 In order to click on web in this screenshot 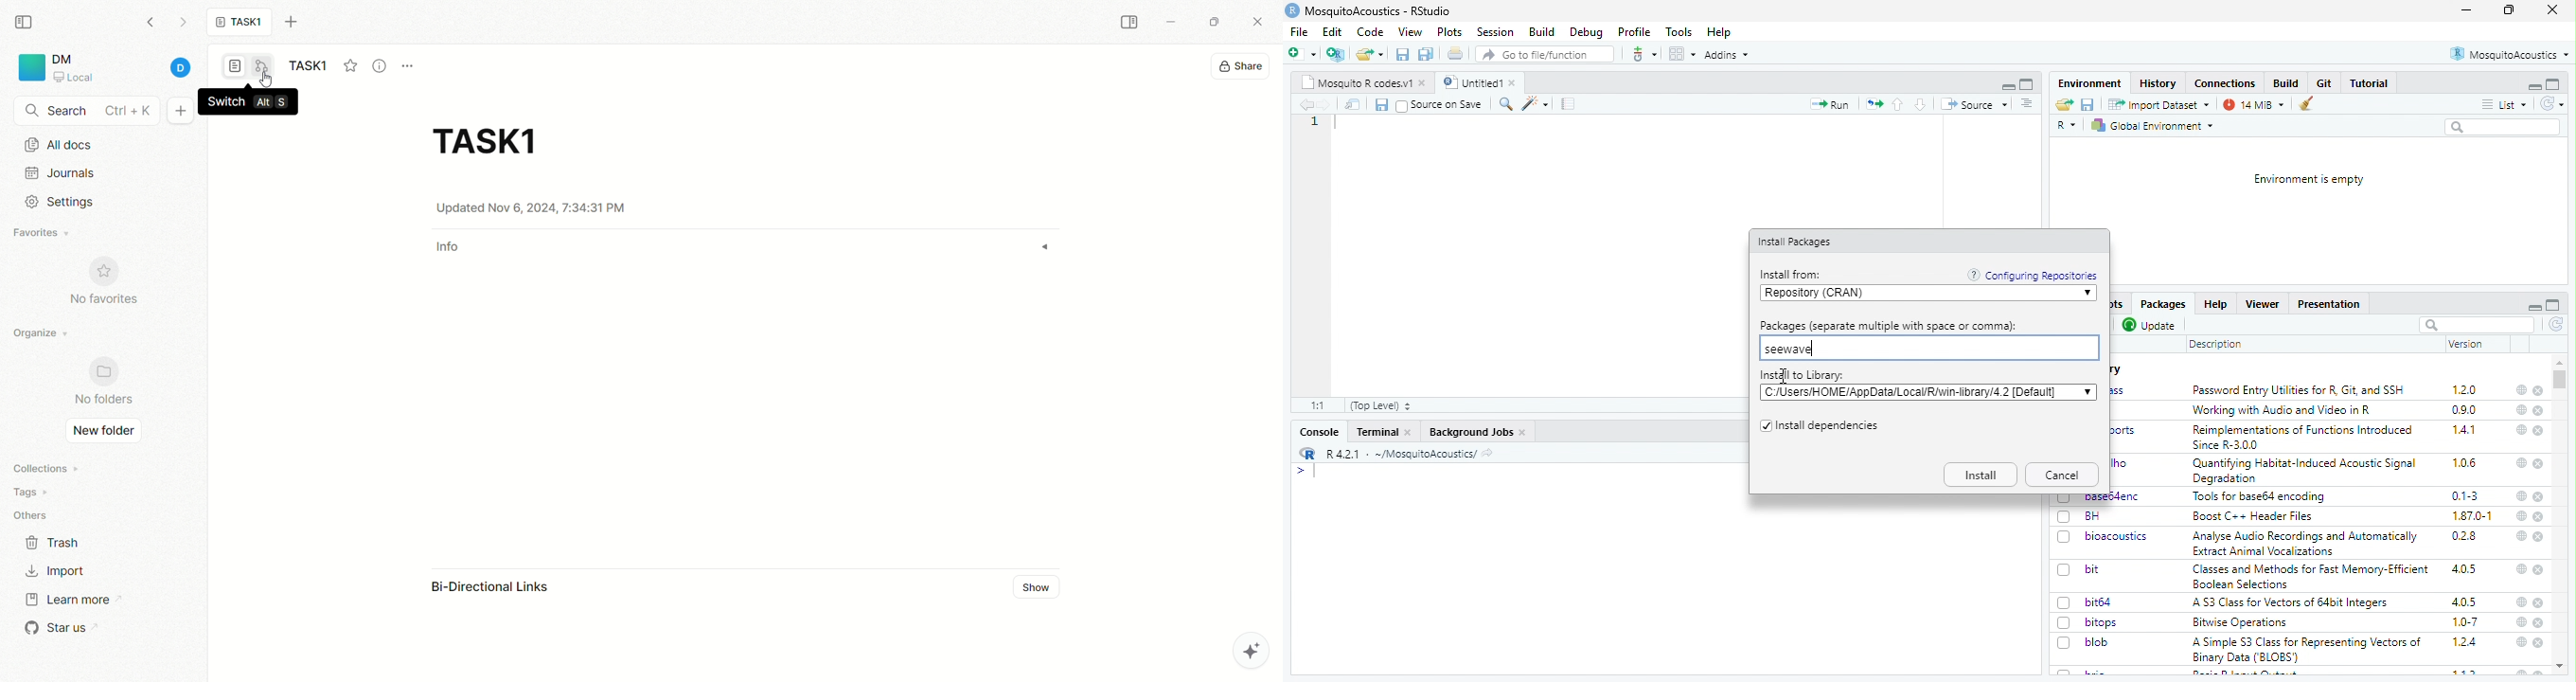, I will do `click(2522, 496)`.